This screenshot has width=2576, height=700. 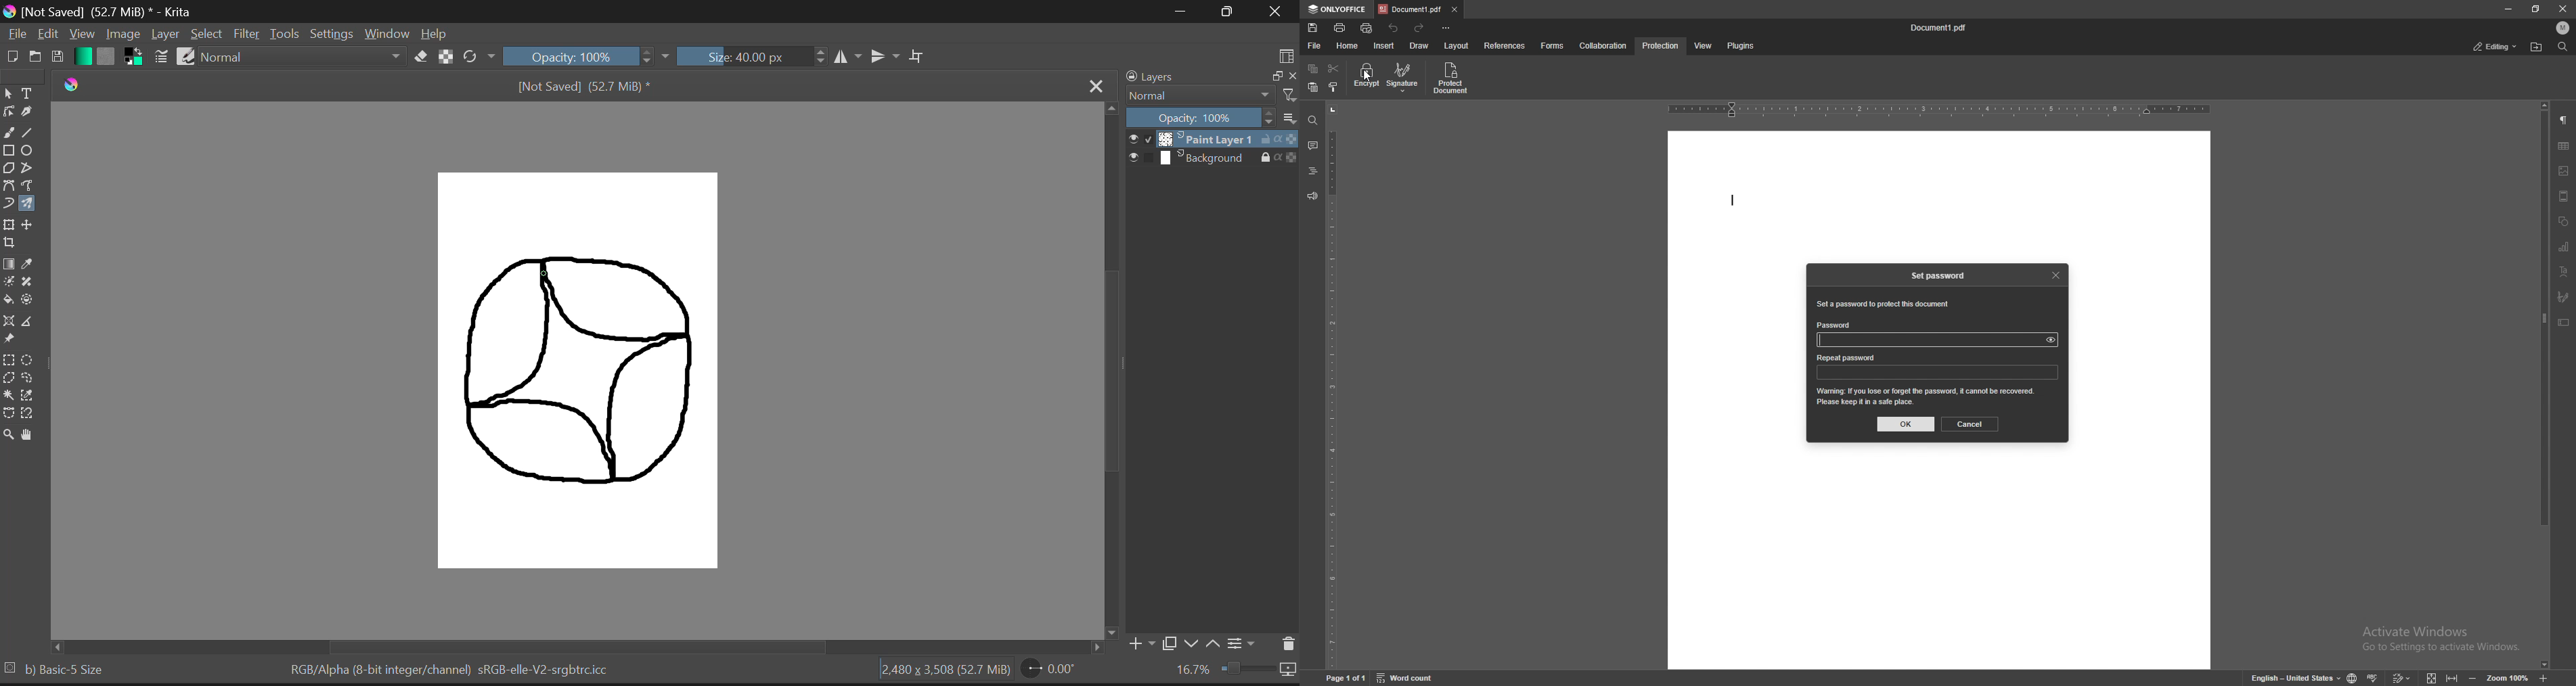 What do you see at coordinates (8, 131) in the screenshot?
I see `Freehand` at bounding box center [8, 131].